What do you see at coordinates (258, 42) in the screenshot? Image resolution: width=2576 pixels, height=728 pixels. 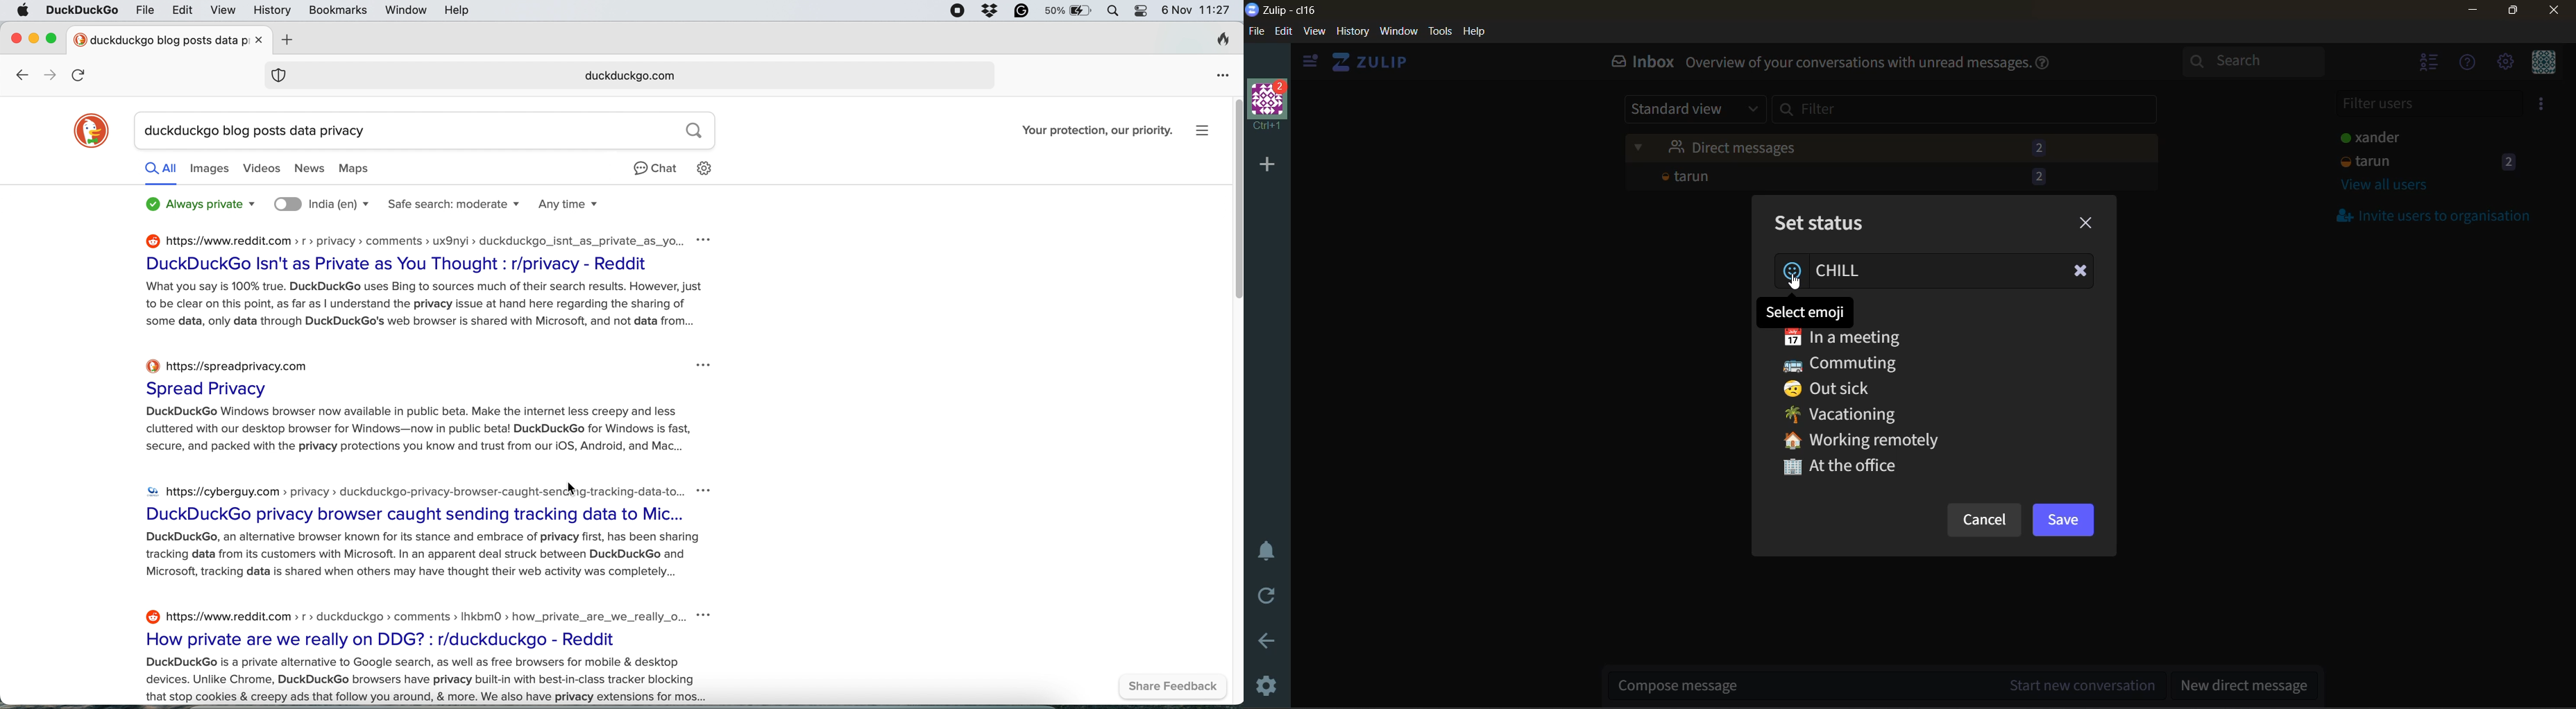 I see `close` at bounding box center [258, 42].